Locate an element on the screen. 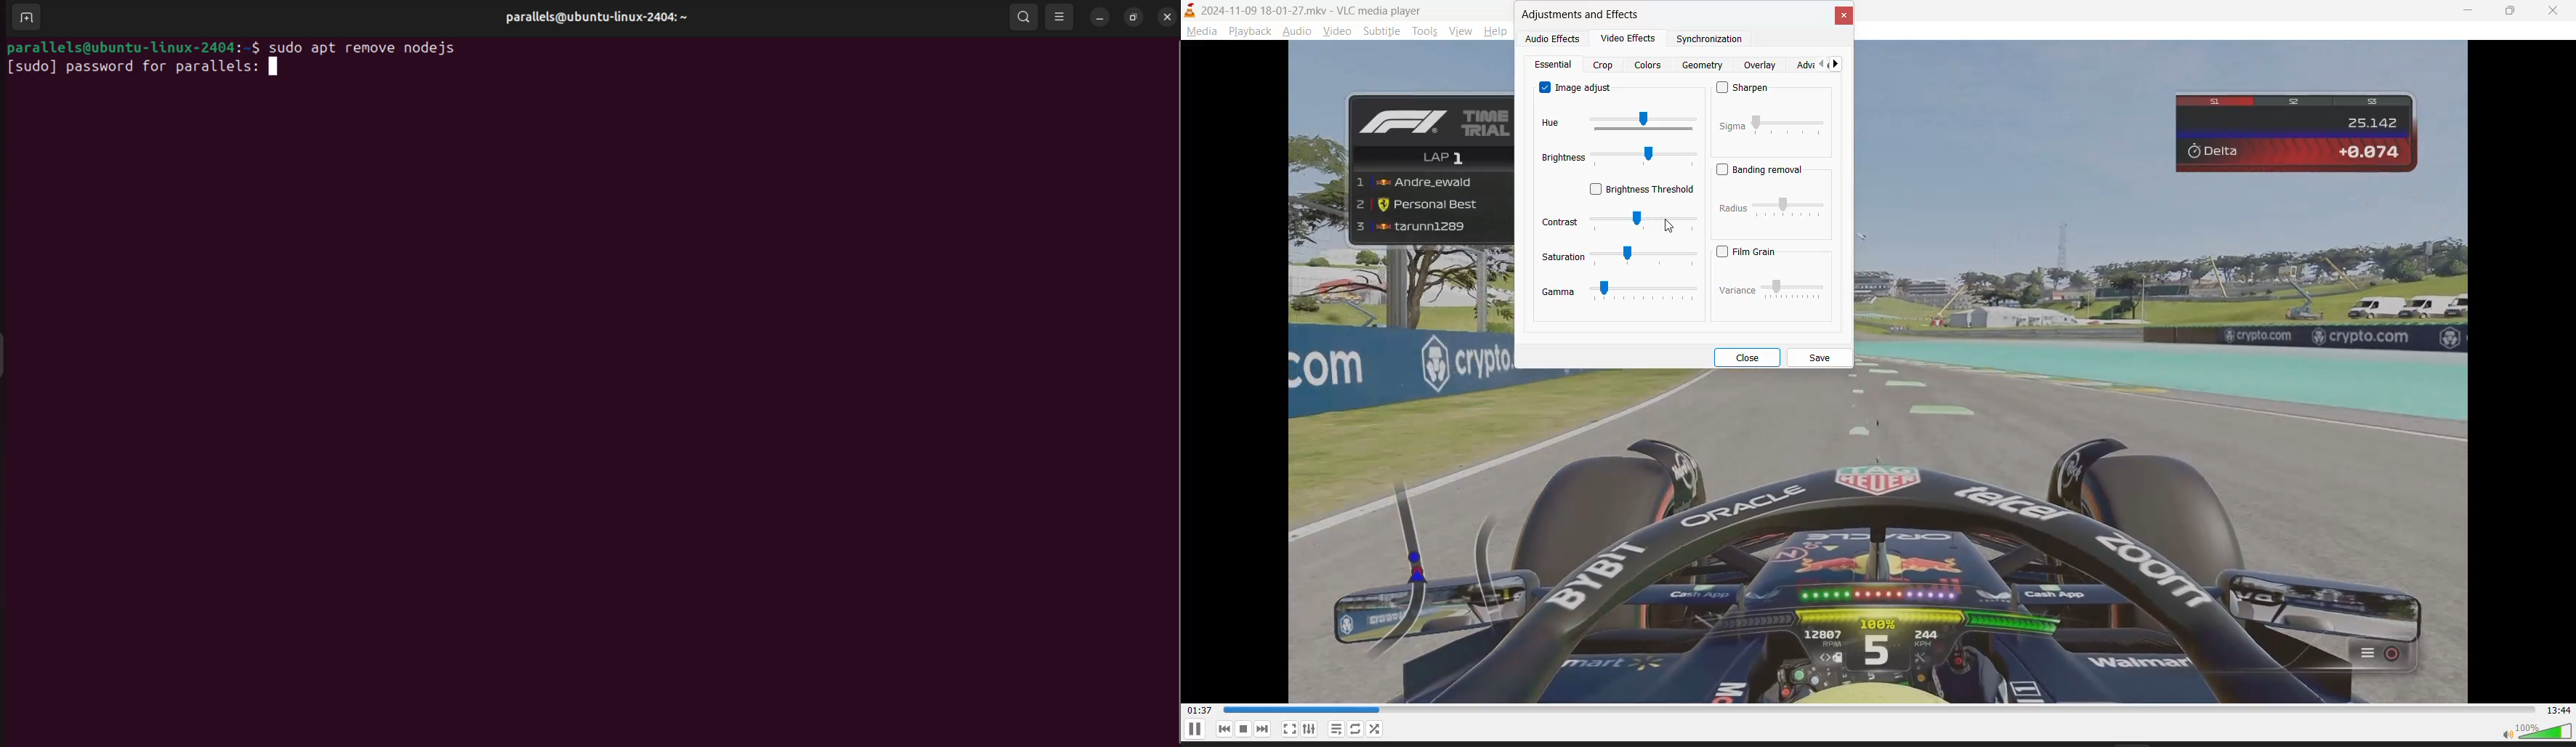  pause is located at coordinates (1194, 733).